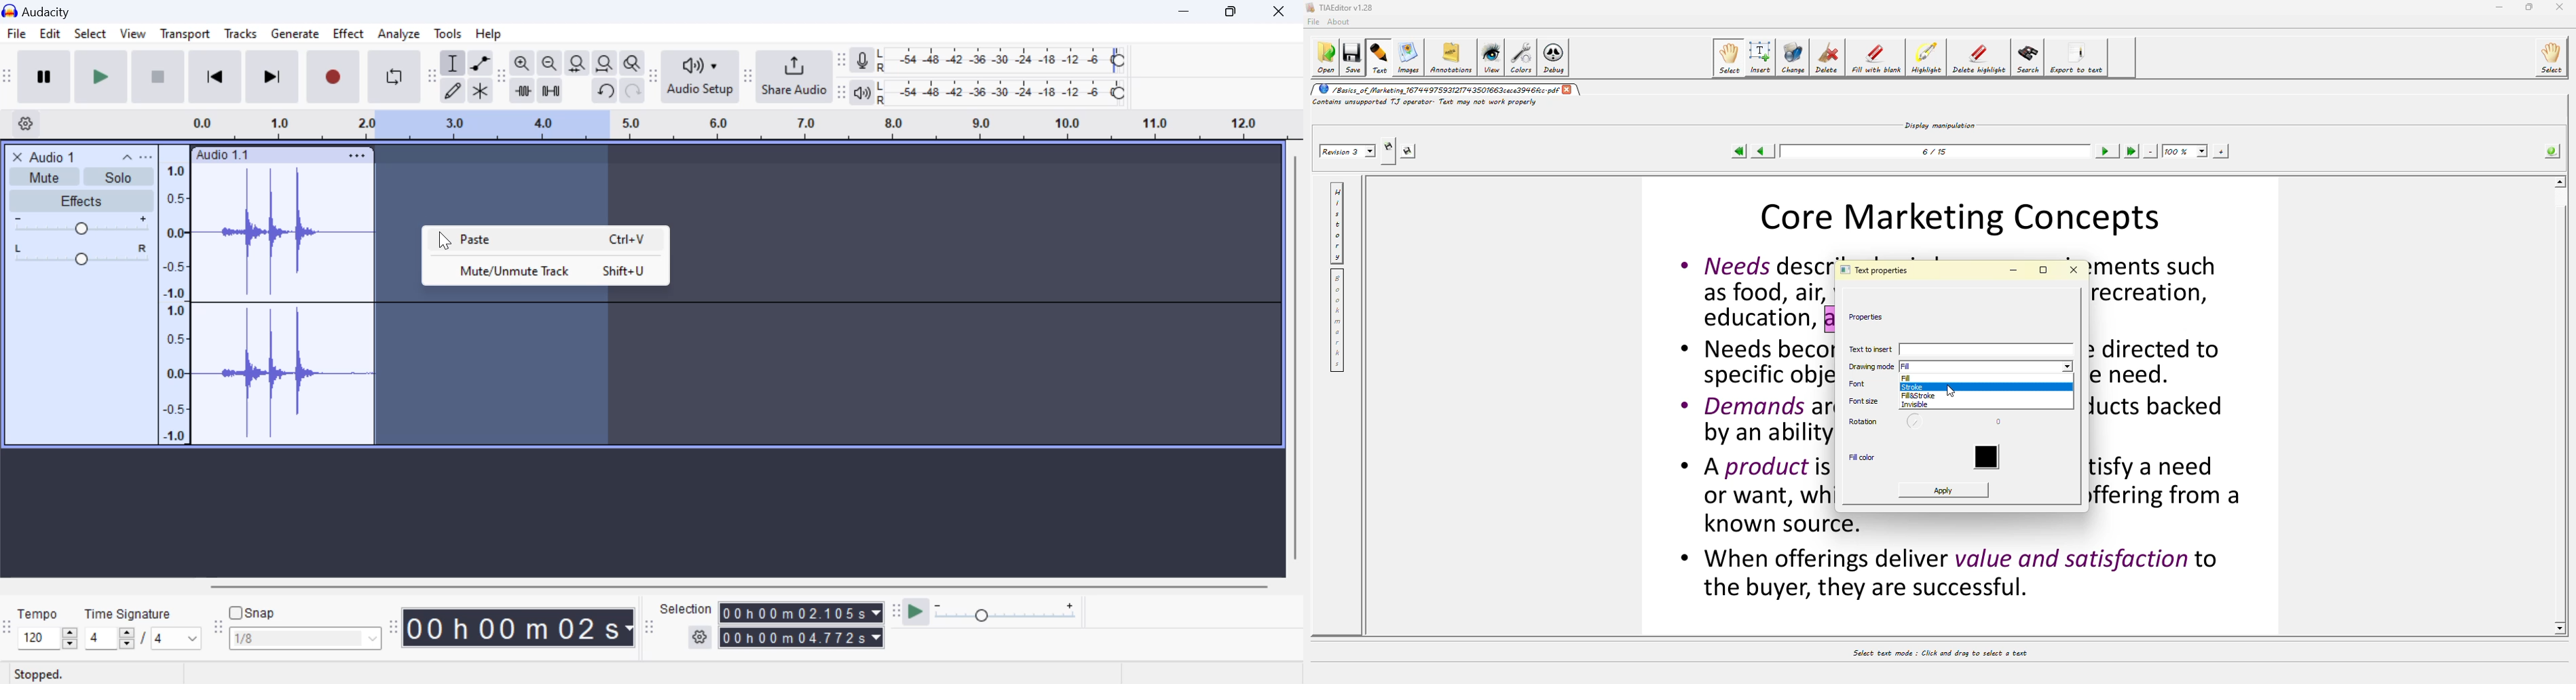  I want to click on Time Signature, so click(130, 611).